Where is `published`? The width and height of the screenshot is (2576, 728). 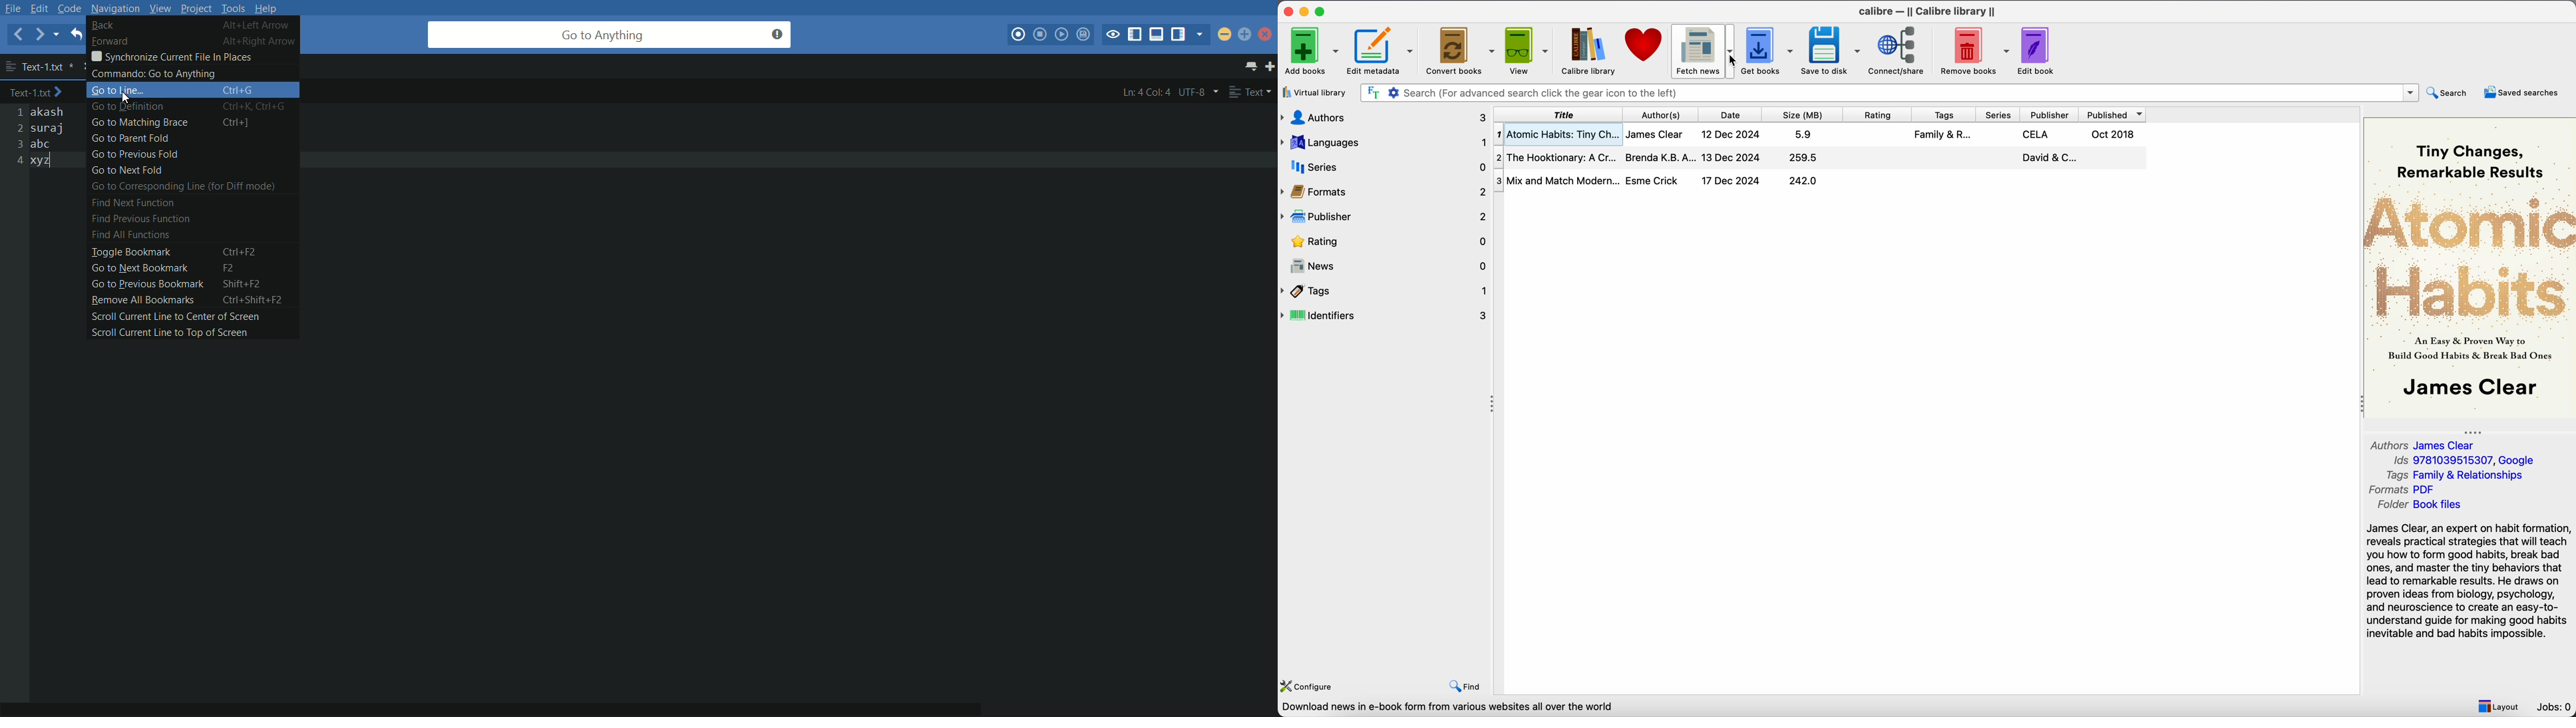 published is located at coordinates (2116, 114).